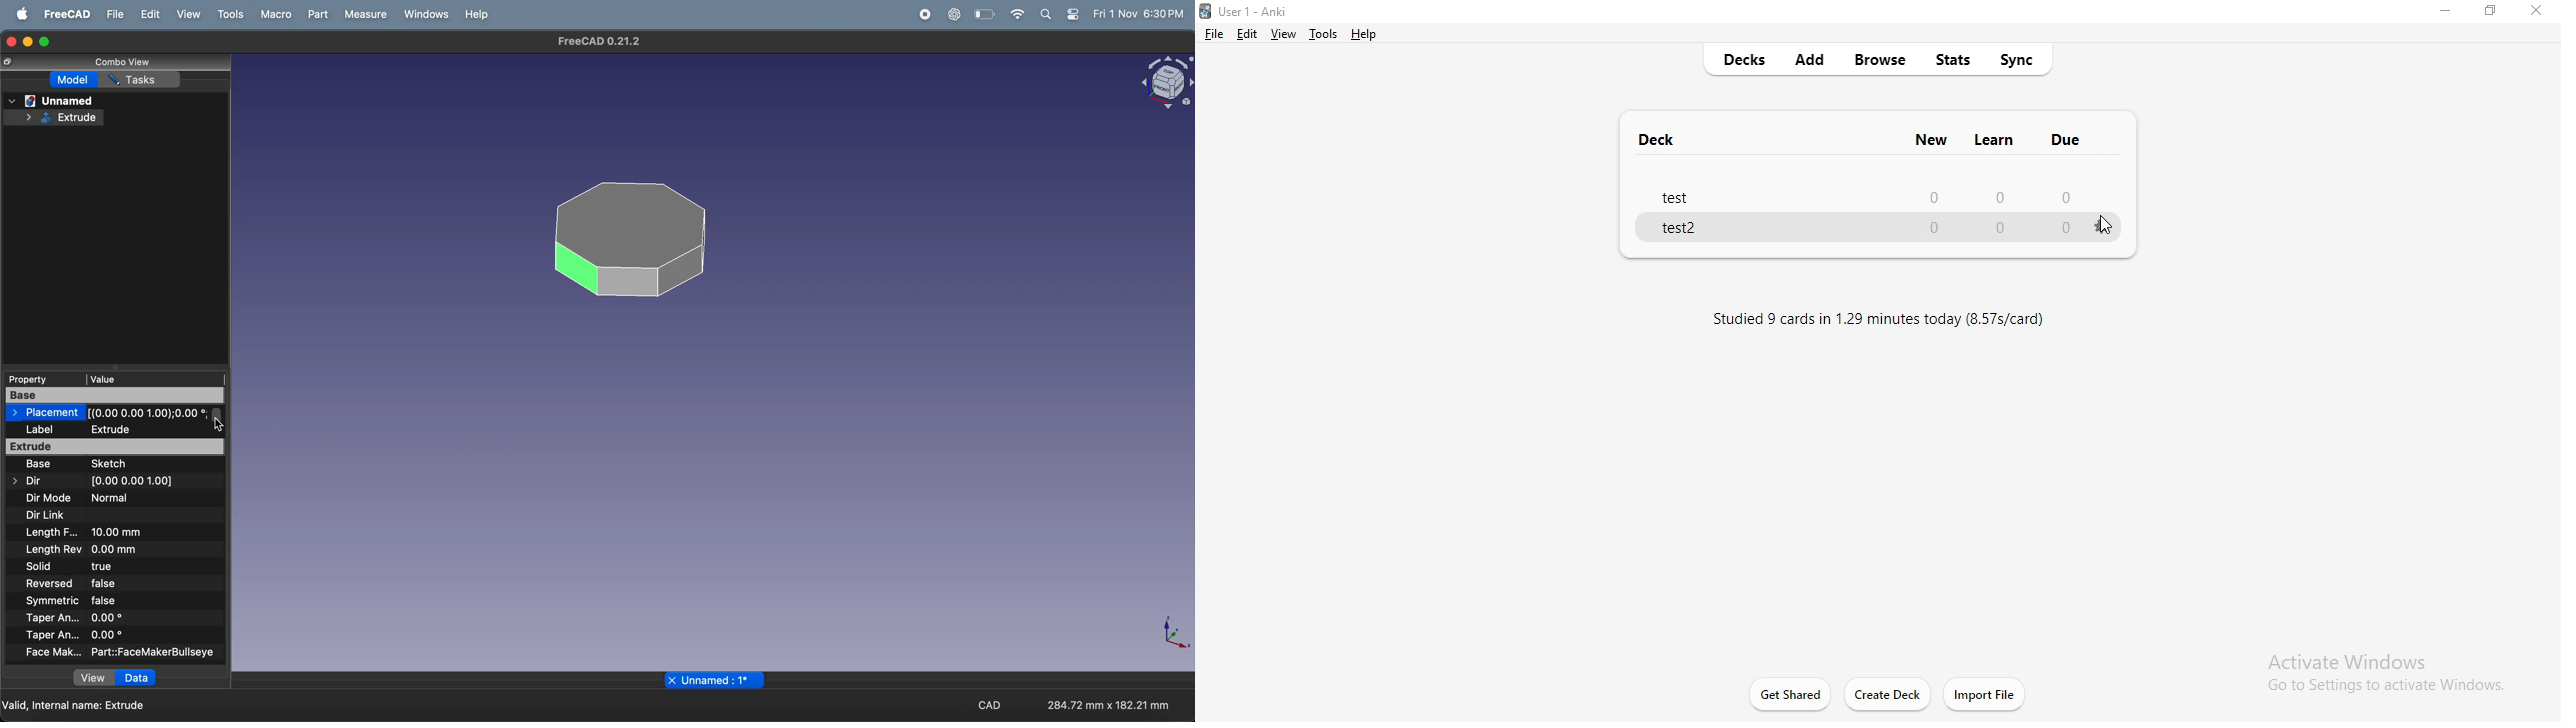  Describe the element at coordinates (9, 62) in the screenshot. I see `copy` at that location.